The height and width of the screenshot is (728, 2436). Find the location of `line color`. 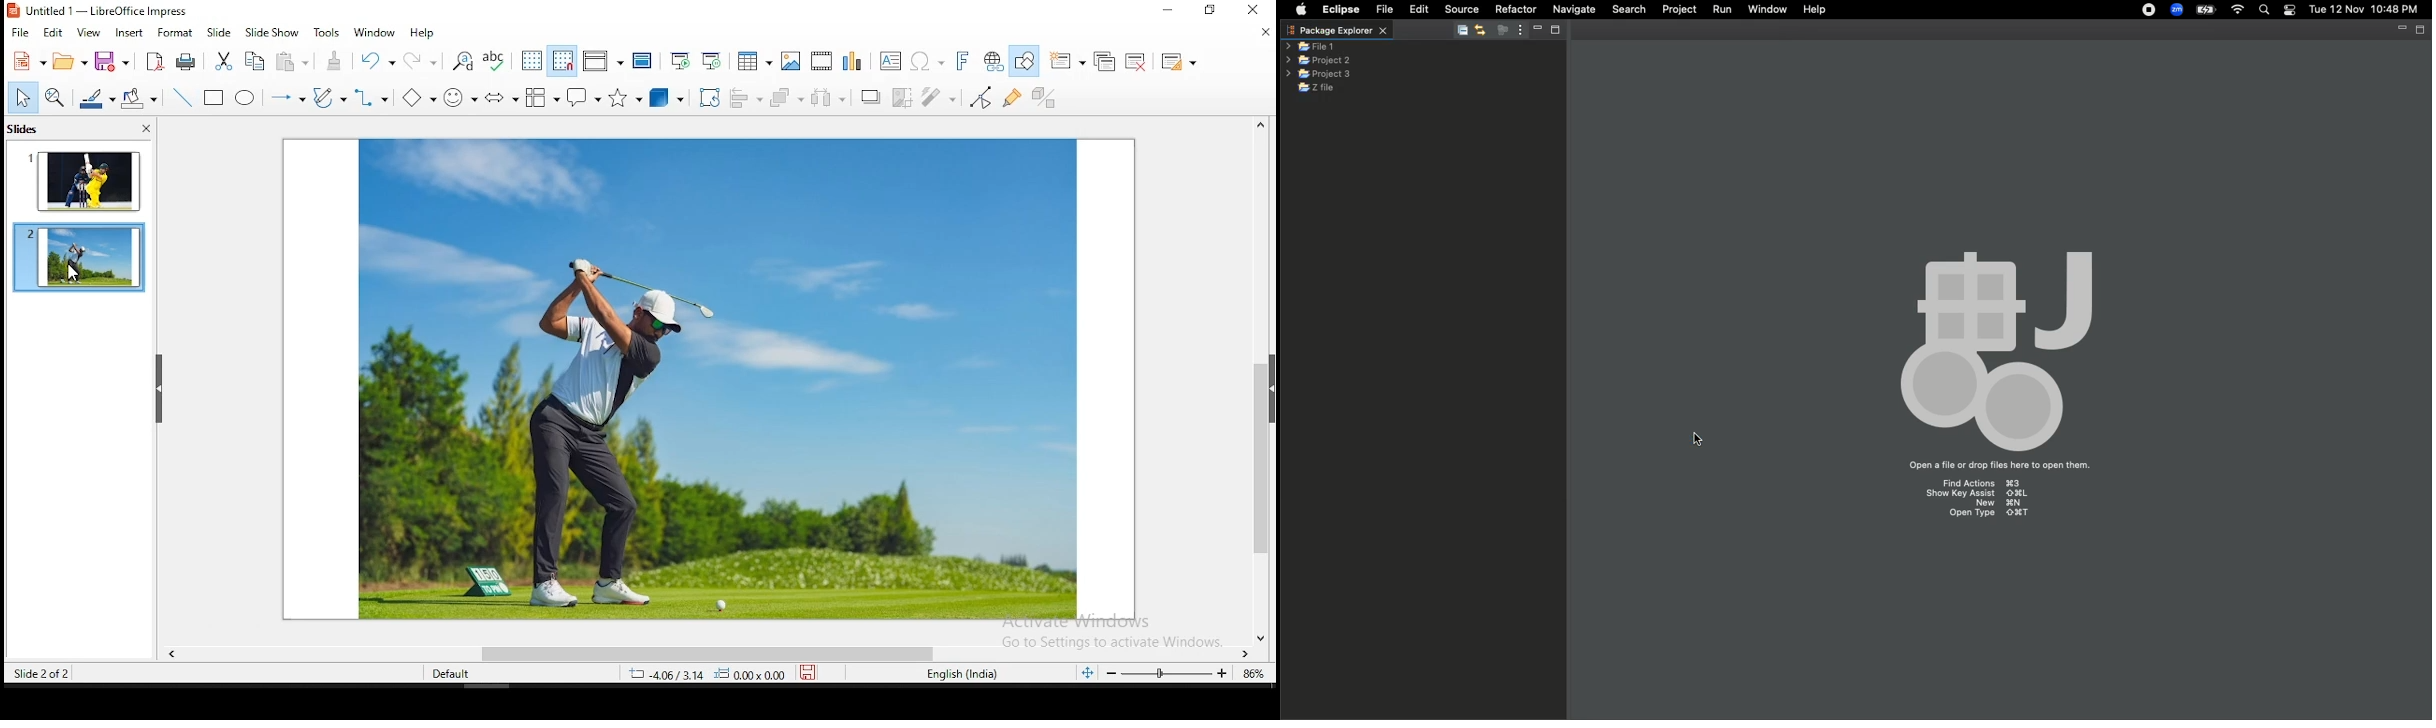

line color is located at coordinates (95, 99).